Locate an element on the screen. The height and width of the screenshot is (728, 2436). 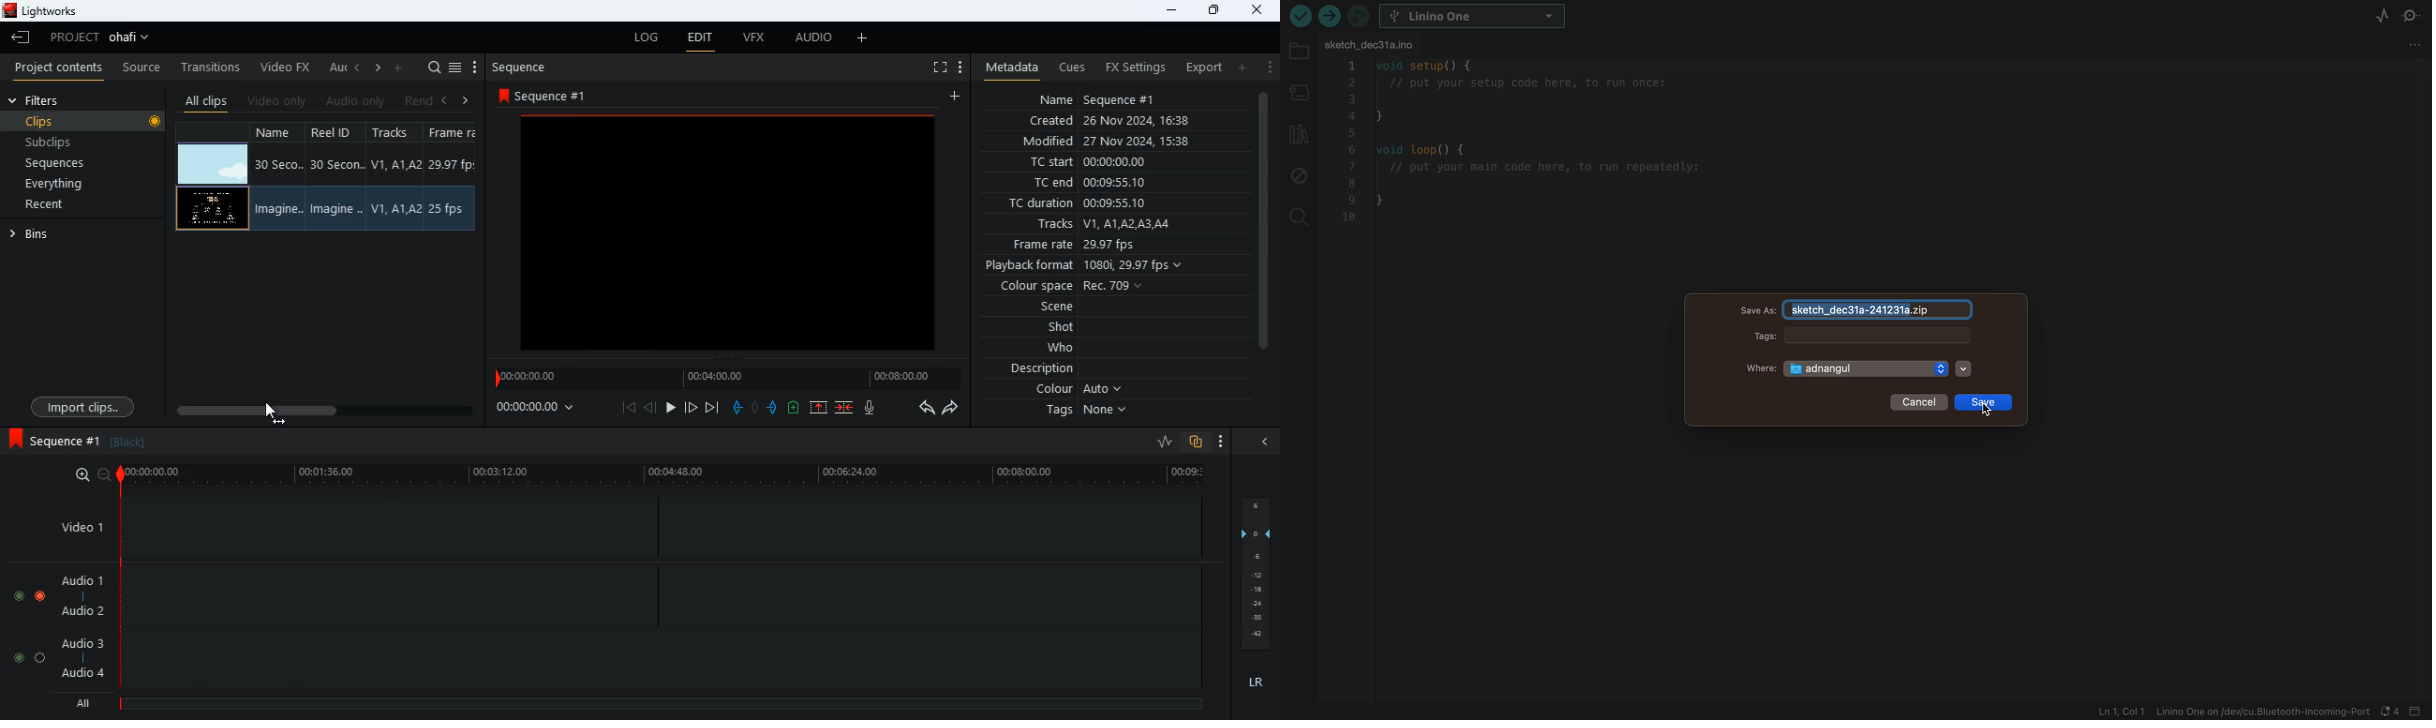
more is located at coordinates (1224, 440).